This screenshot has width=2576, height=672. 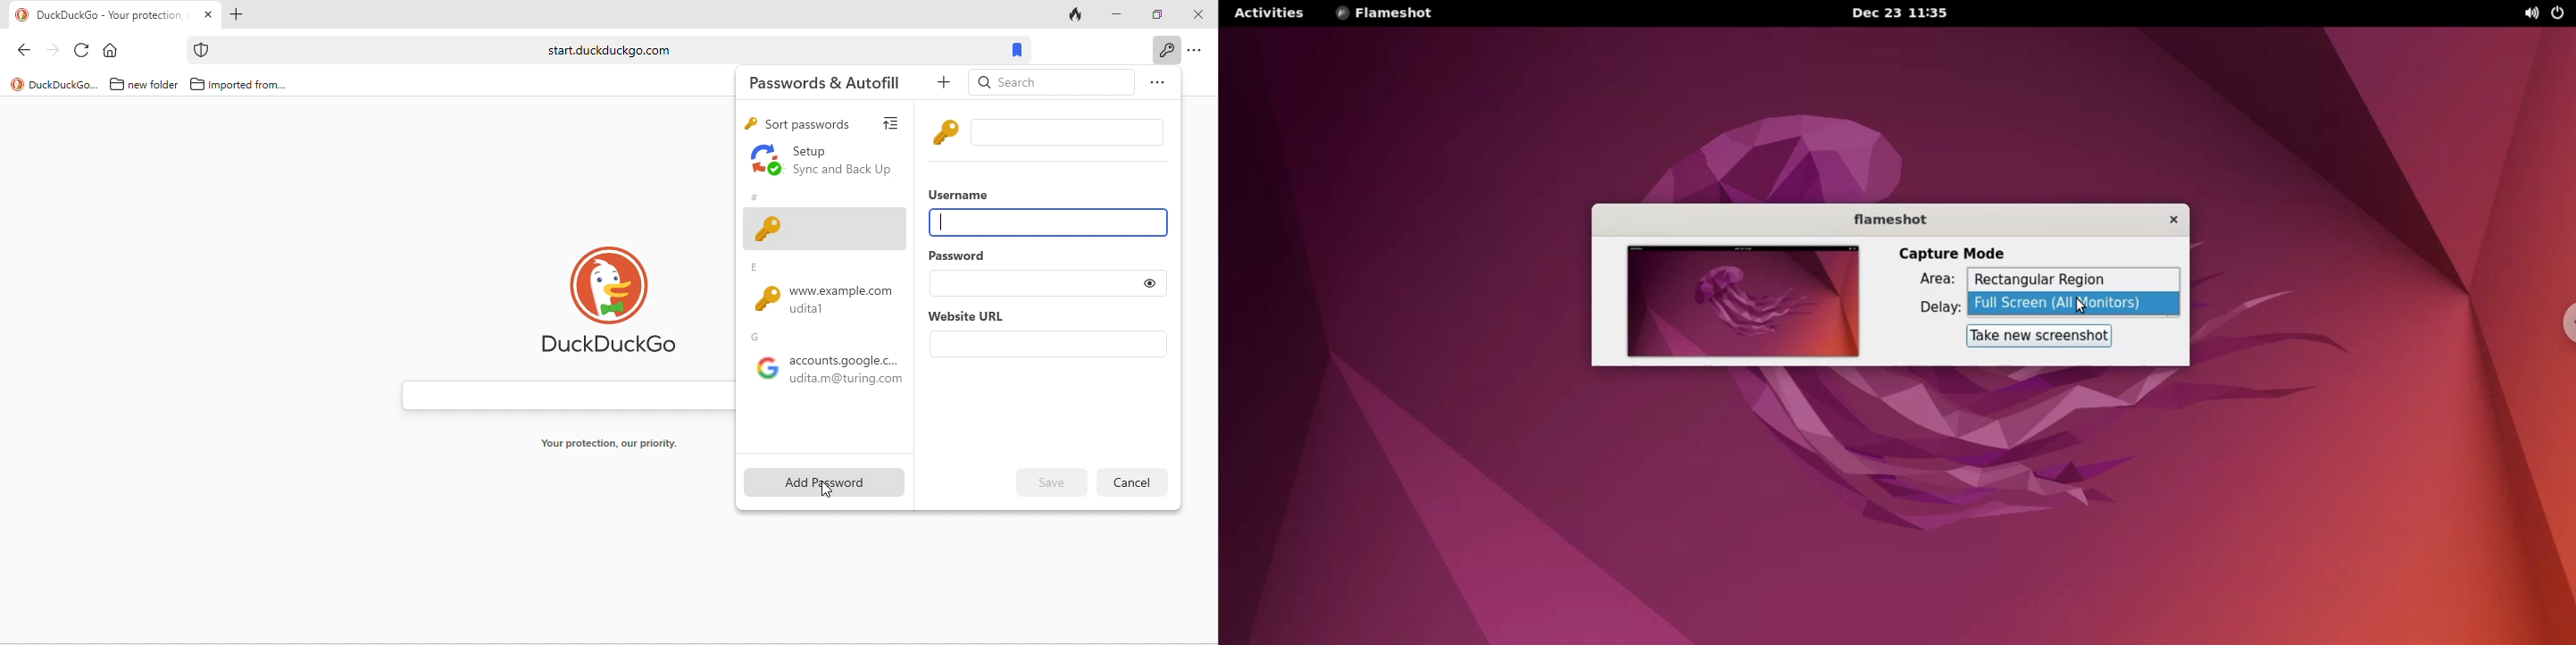 What do you see at coordinates (758, 268) in the screenshot?
I see `e` at bounding box center [758, 268].